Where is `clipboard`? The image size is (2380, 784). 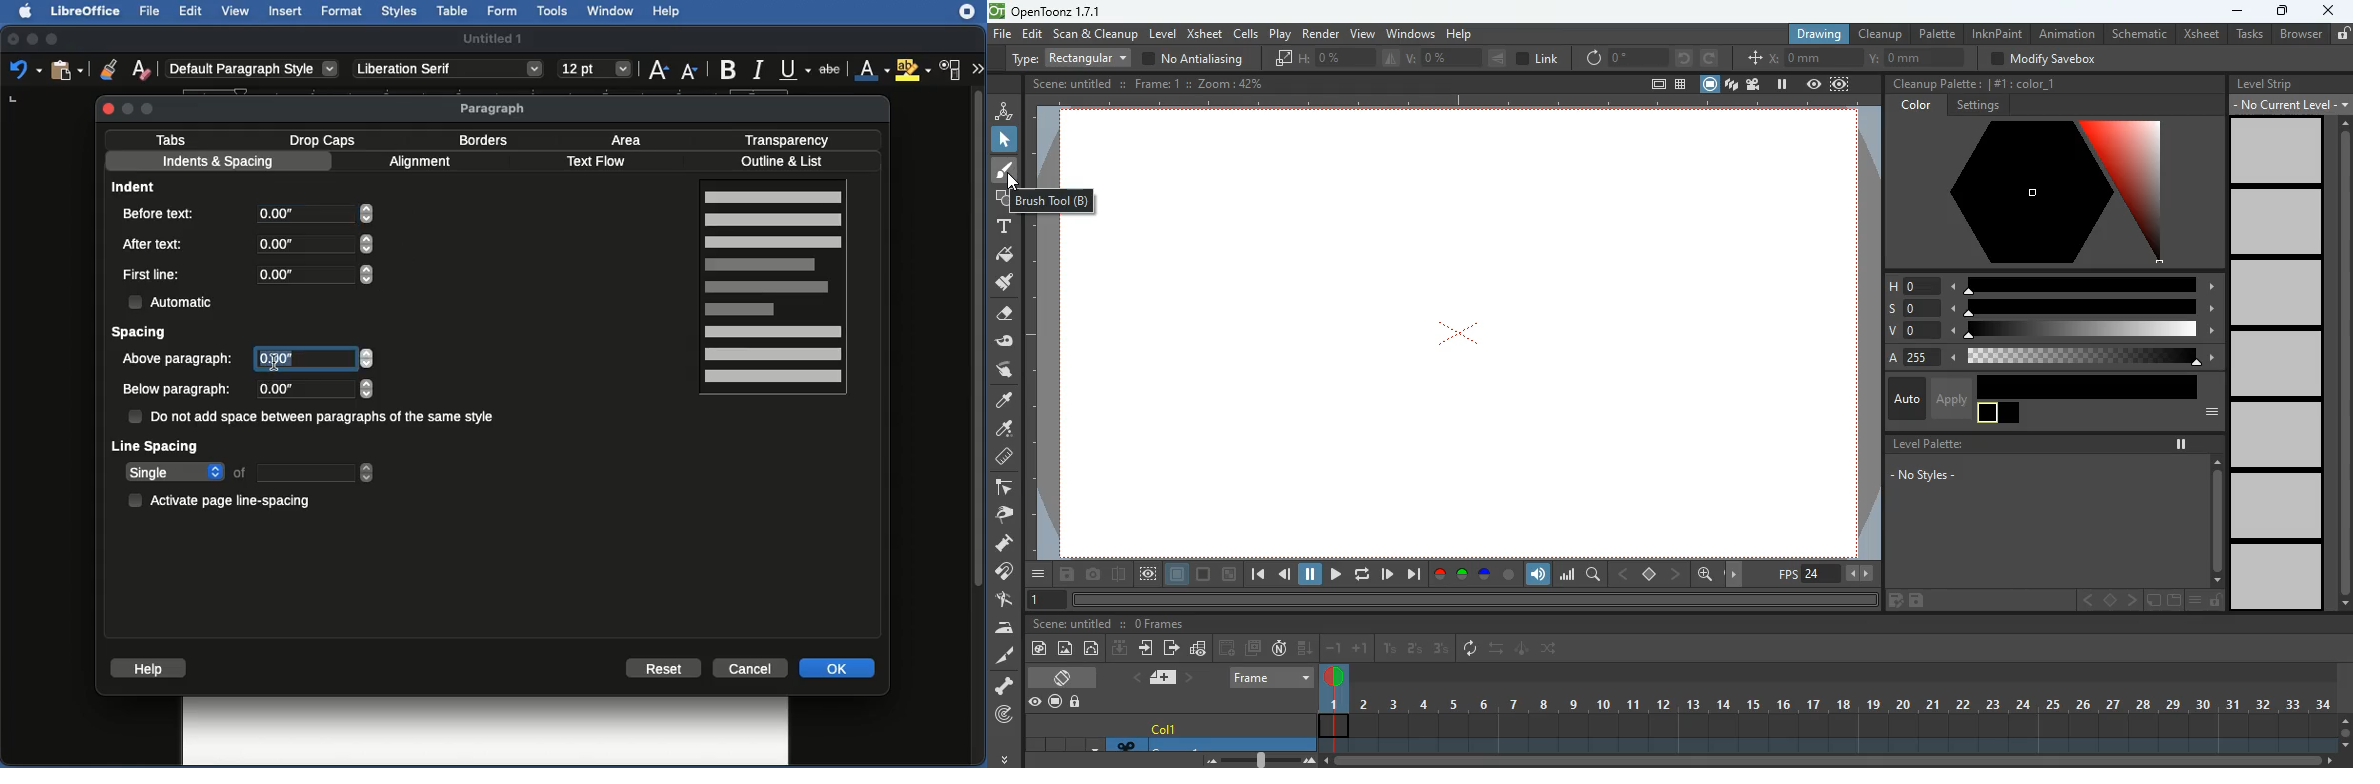
clipboard is located at coordinates (66, 70).